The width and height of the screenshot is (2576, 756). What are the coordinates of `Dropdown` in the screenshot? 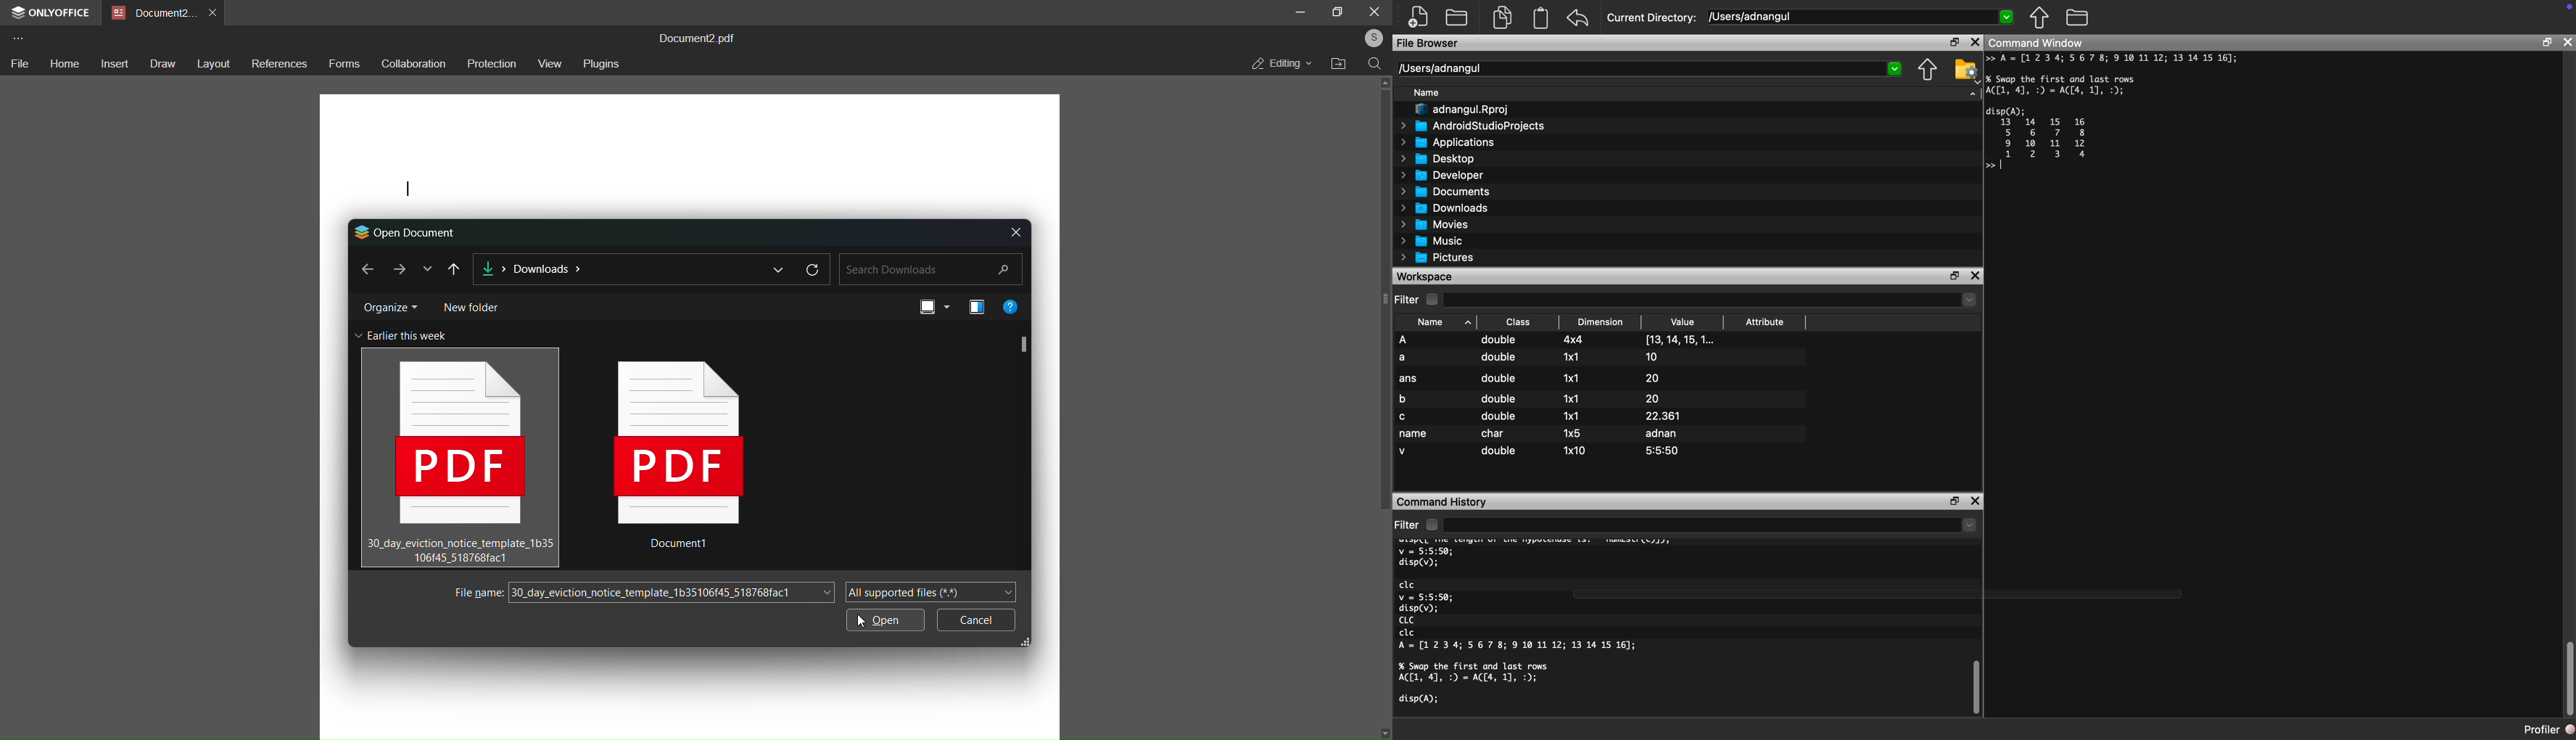 It's located at (1968, 301).